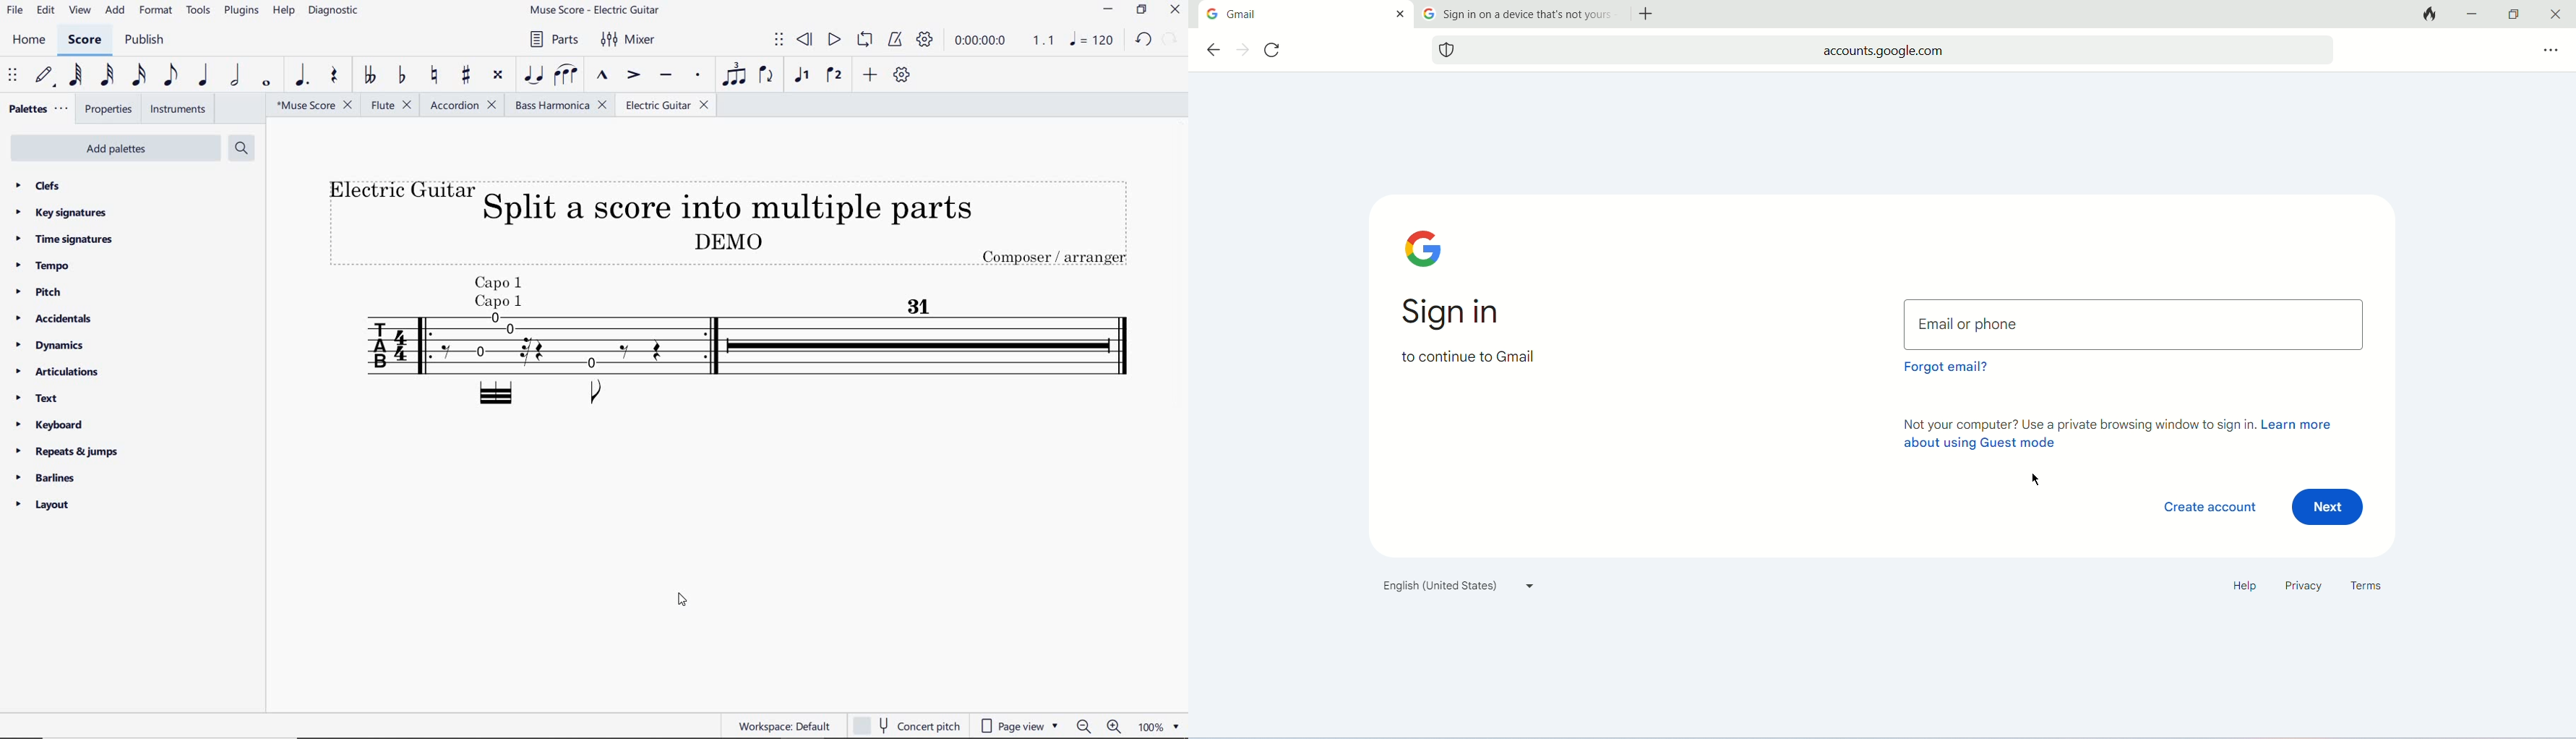  Describe the element at coordinates (336, 76) in the screenshot. I see `rest` at that location.